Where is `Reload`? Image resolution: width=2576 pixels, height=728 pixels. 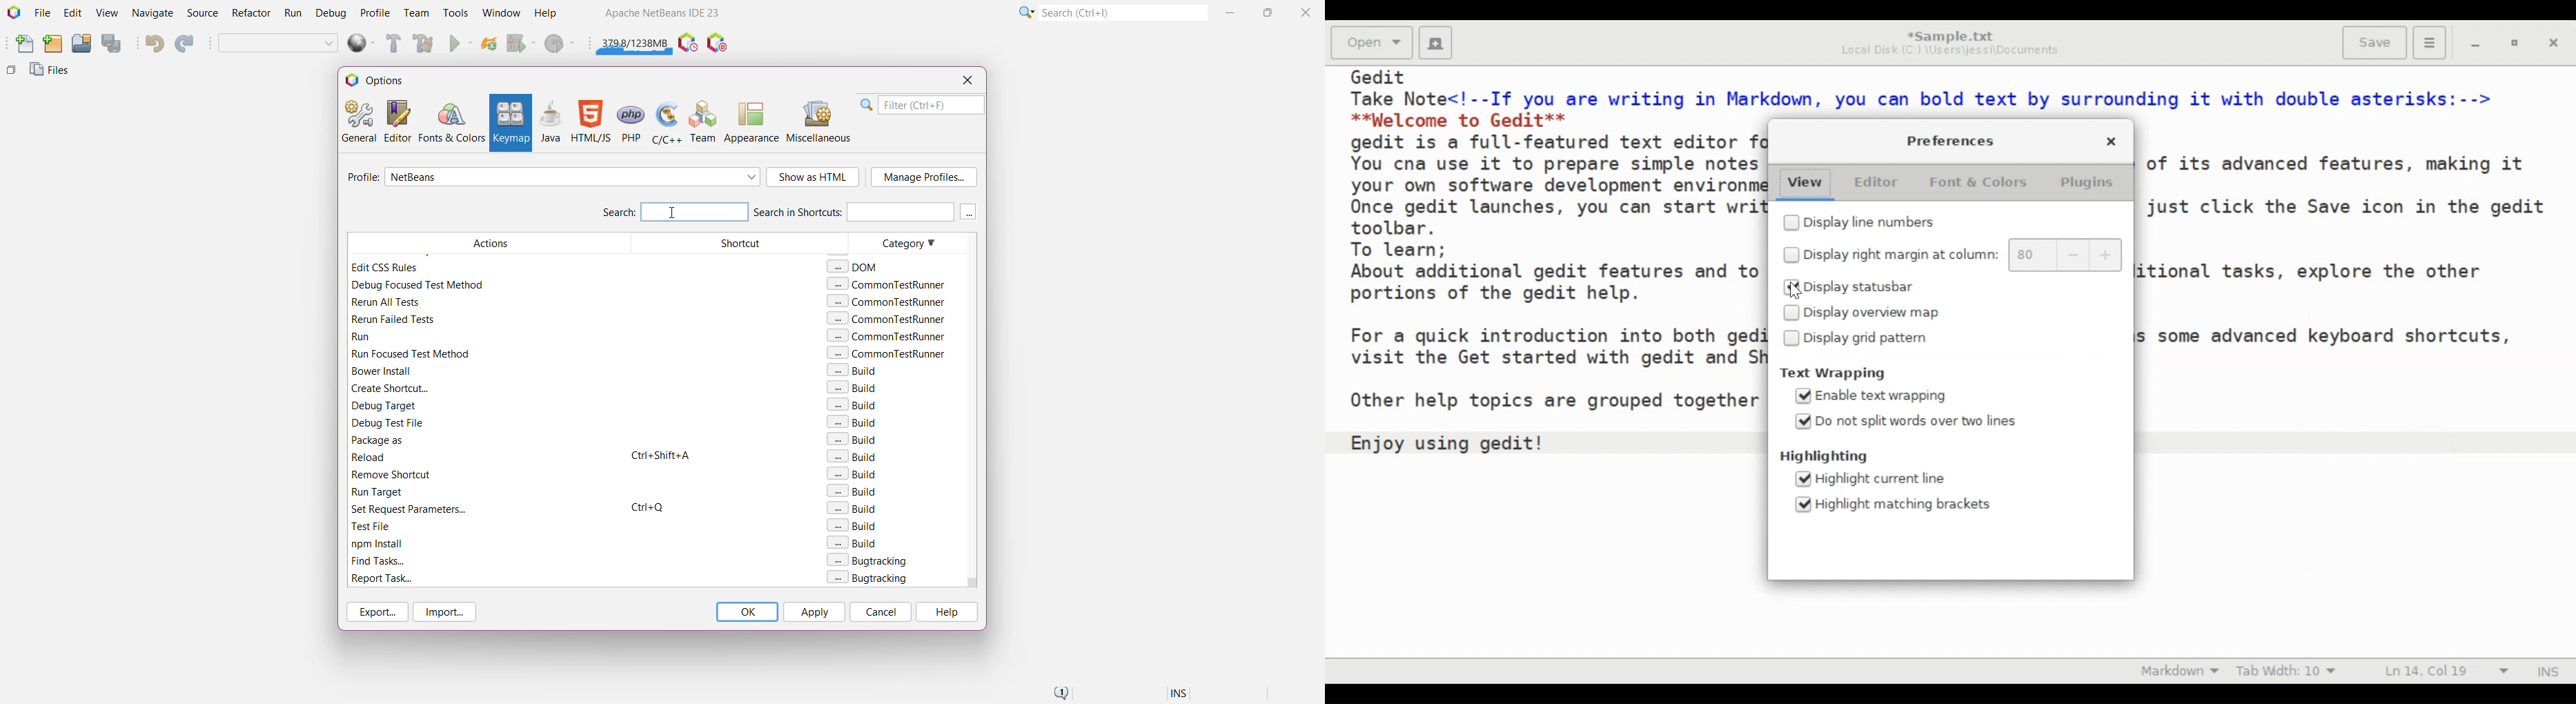
Reload is located at coordinates (489, 45).